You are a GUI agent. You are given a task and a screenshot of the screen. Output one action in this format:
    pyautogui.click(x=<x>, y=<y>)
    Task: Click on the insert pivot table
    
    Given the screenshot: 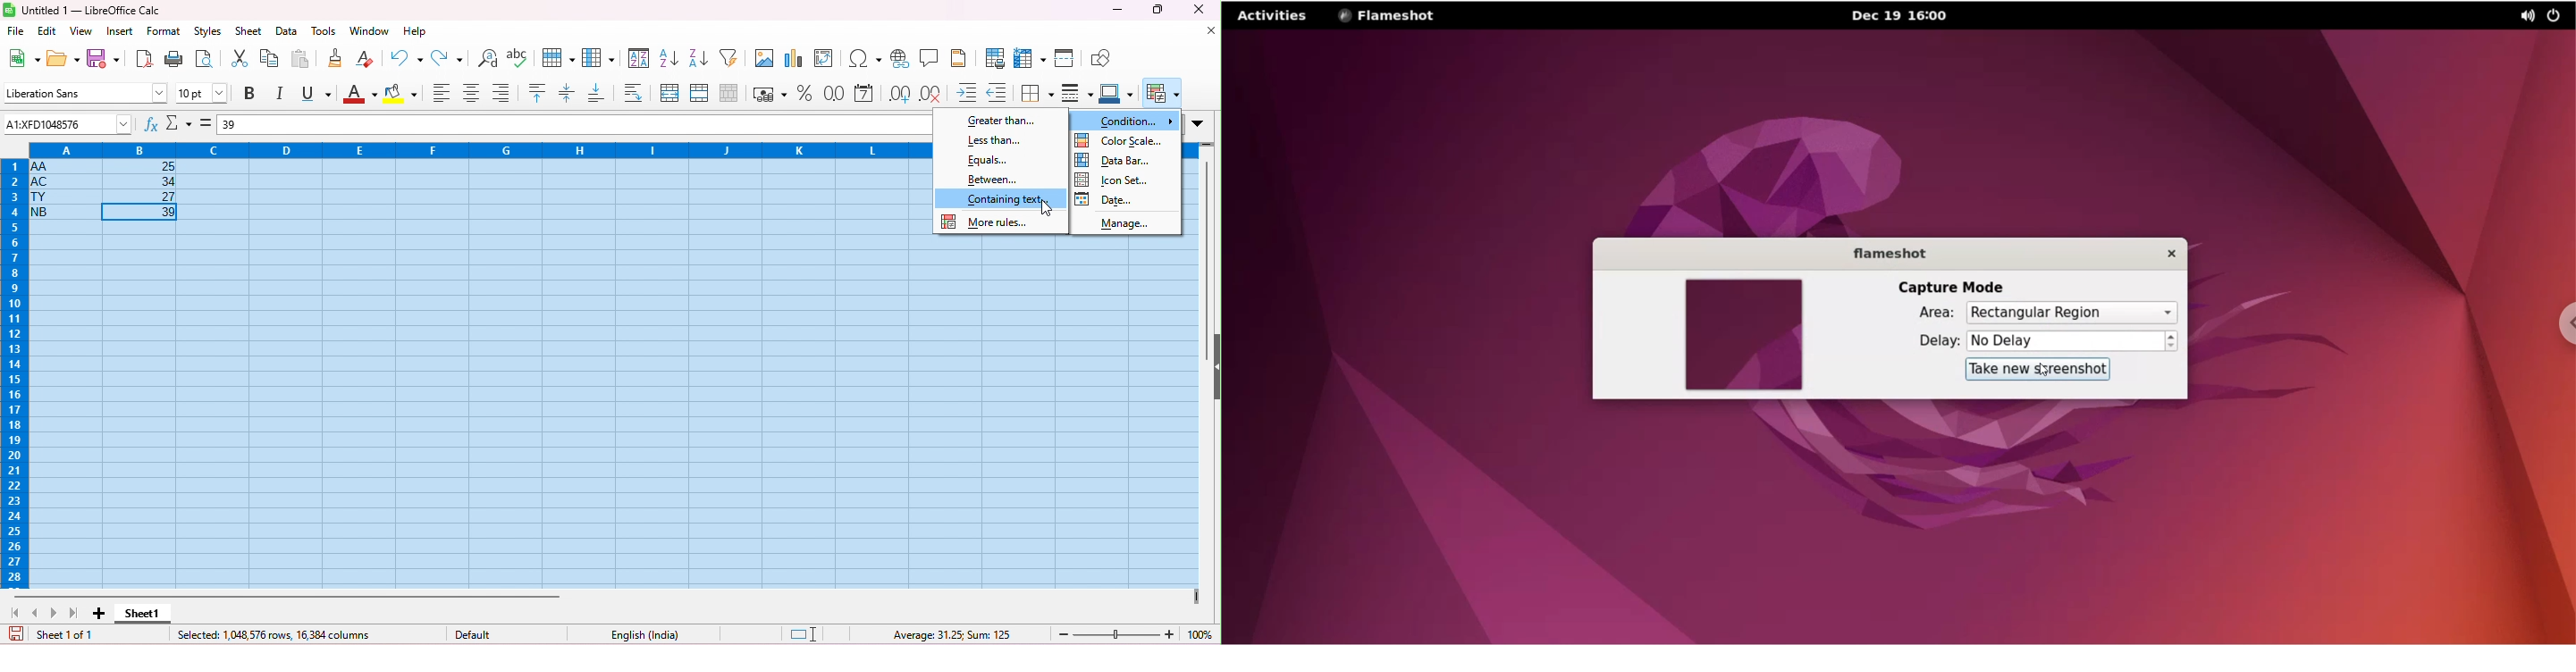 What is the action you would take?
    pyautogui.click(x=827, y=57)
    